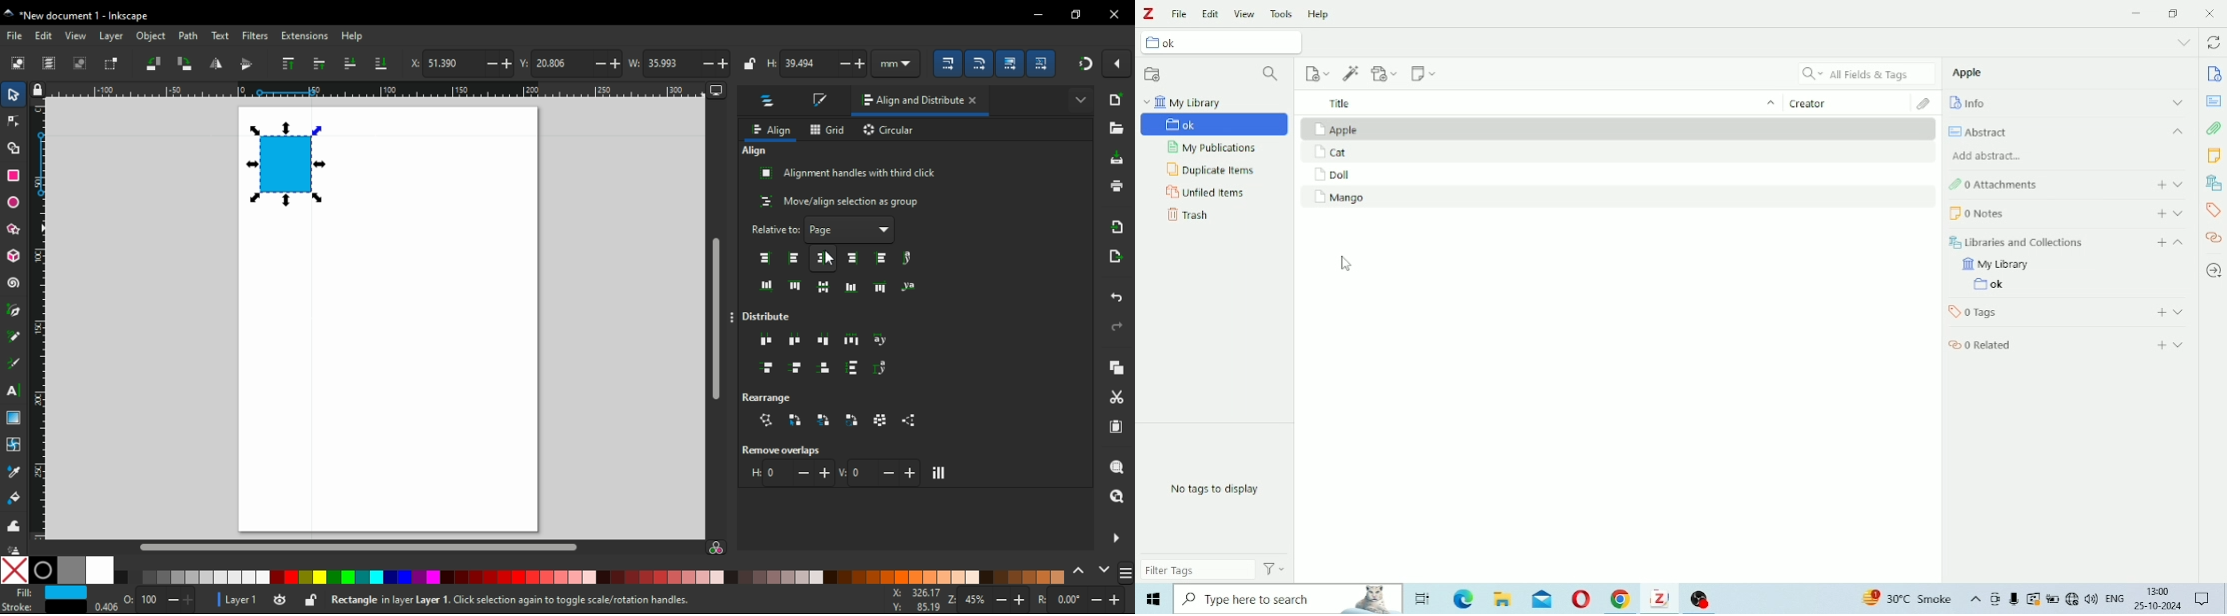  Describe the element at coordinates (791, 473) in the screenshot. I see `minimum horizontal gap between bounding box` at that location.